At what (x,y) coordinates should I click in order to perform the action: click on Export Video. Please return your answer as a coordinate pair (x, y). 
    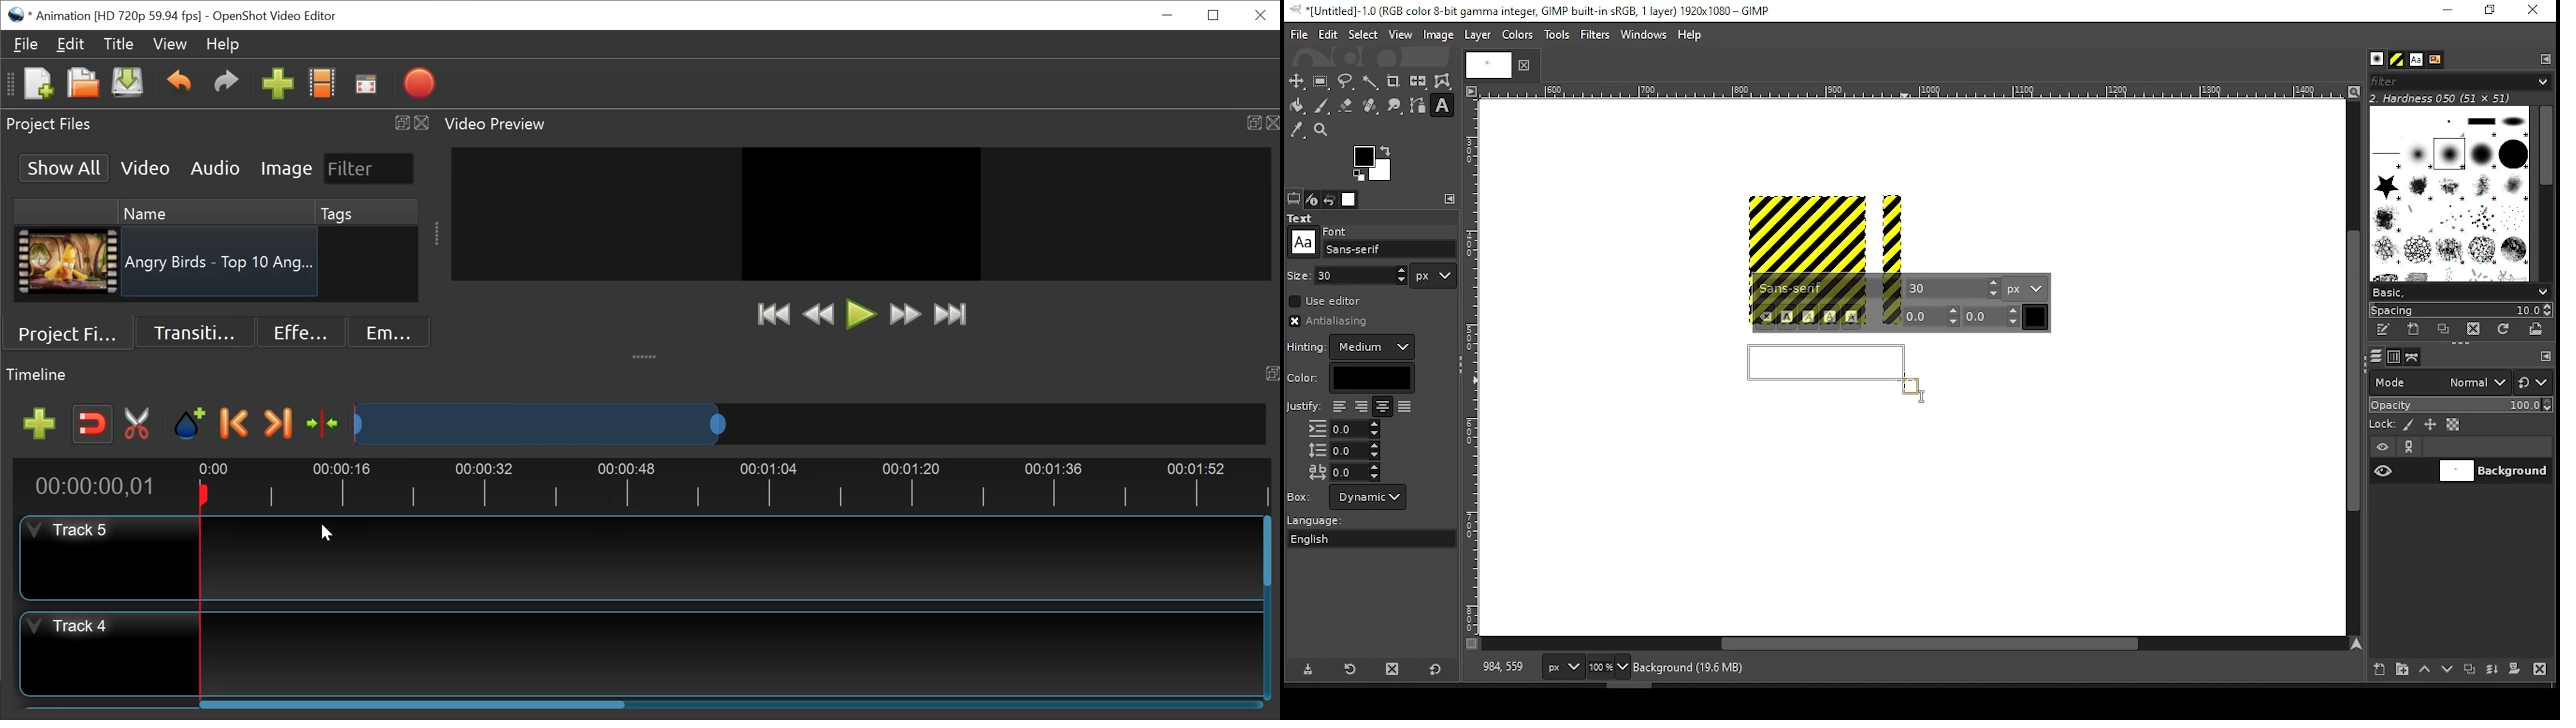
    Looking at the image, I should click on (419, 83).